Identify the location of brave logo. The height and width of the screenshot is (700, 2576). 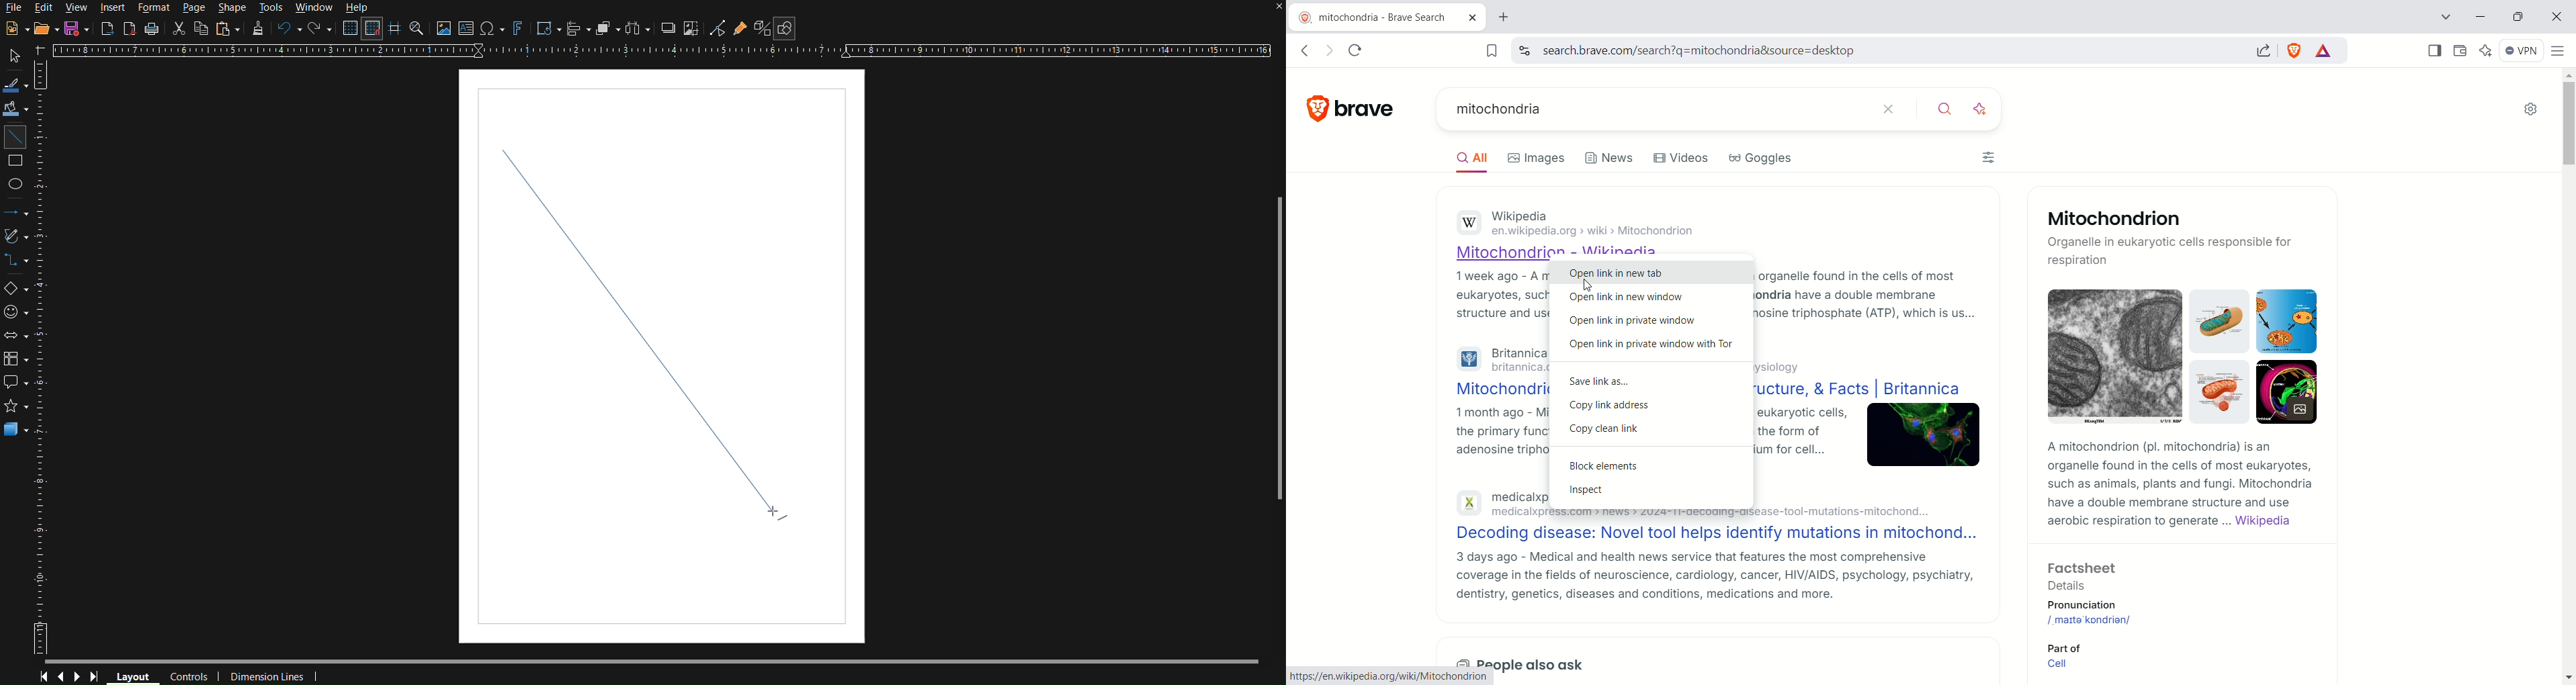
(1309, 109).